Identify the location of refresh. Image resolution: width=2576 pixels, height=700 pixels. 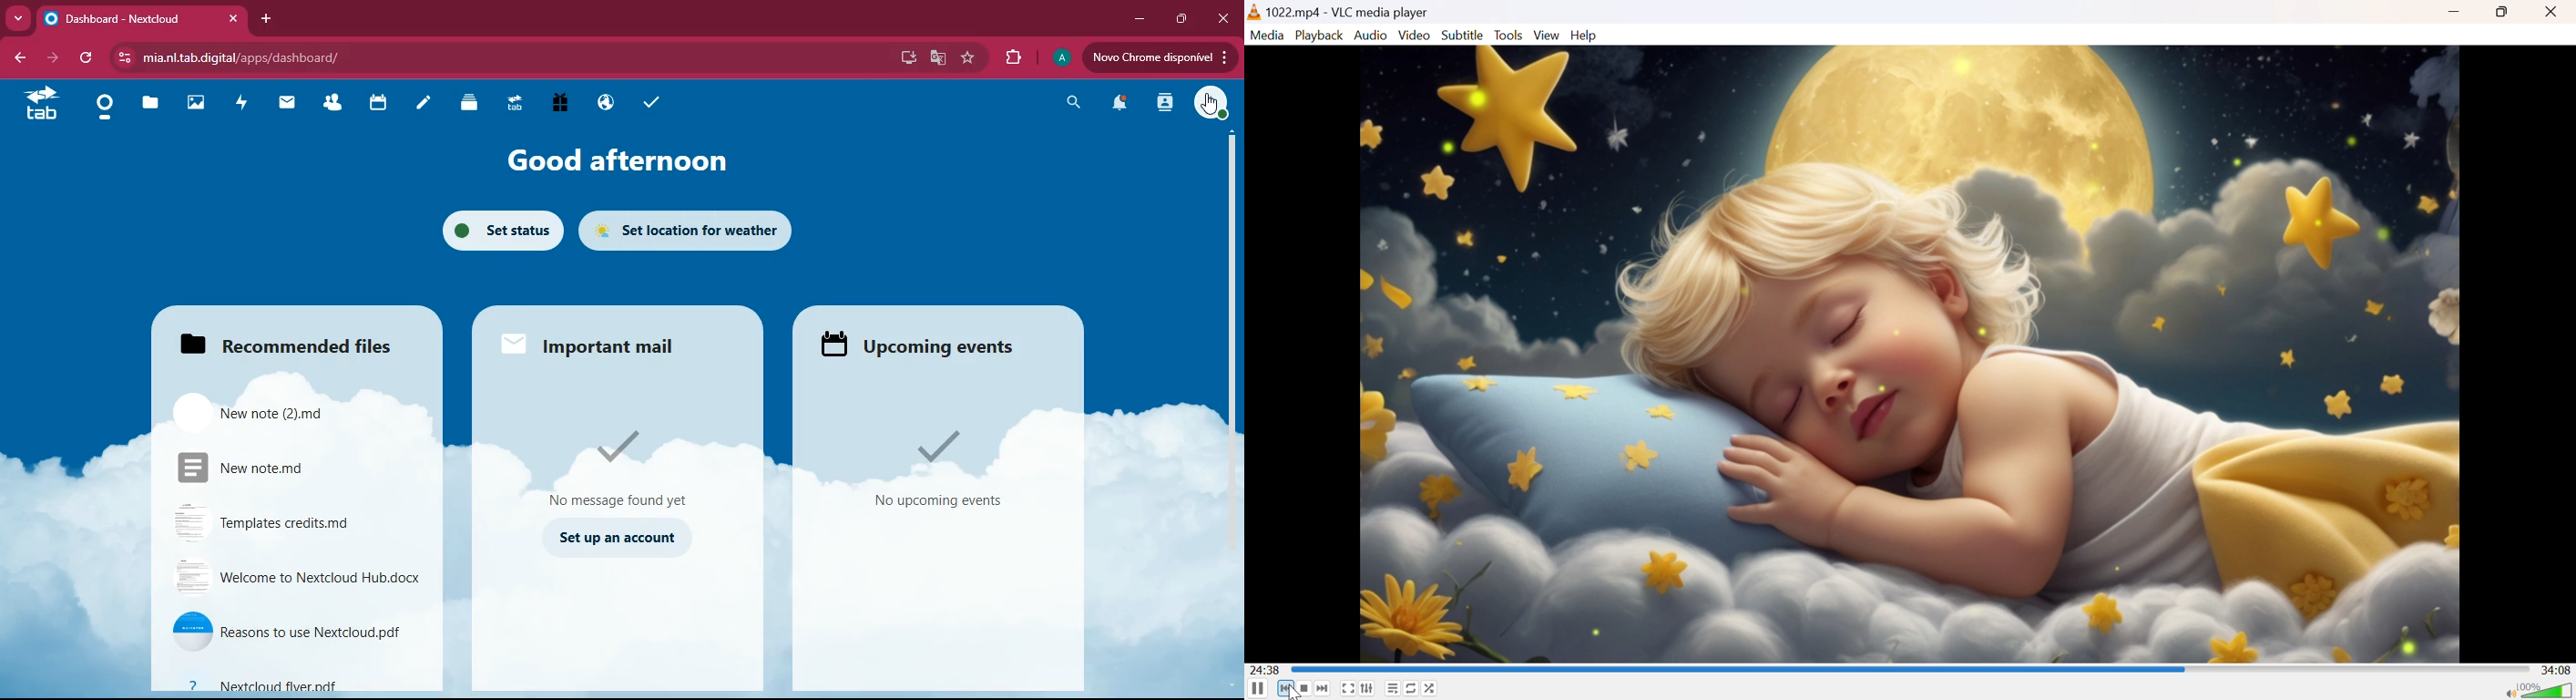
(86, 58).